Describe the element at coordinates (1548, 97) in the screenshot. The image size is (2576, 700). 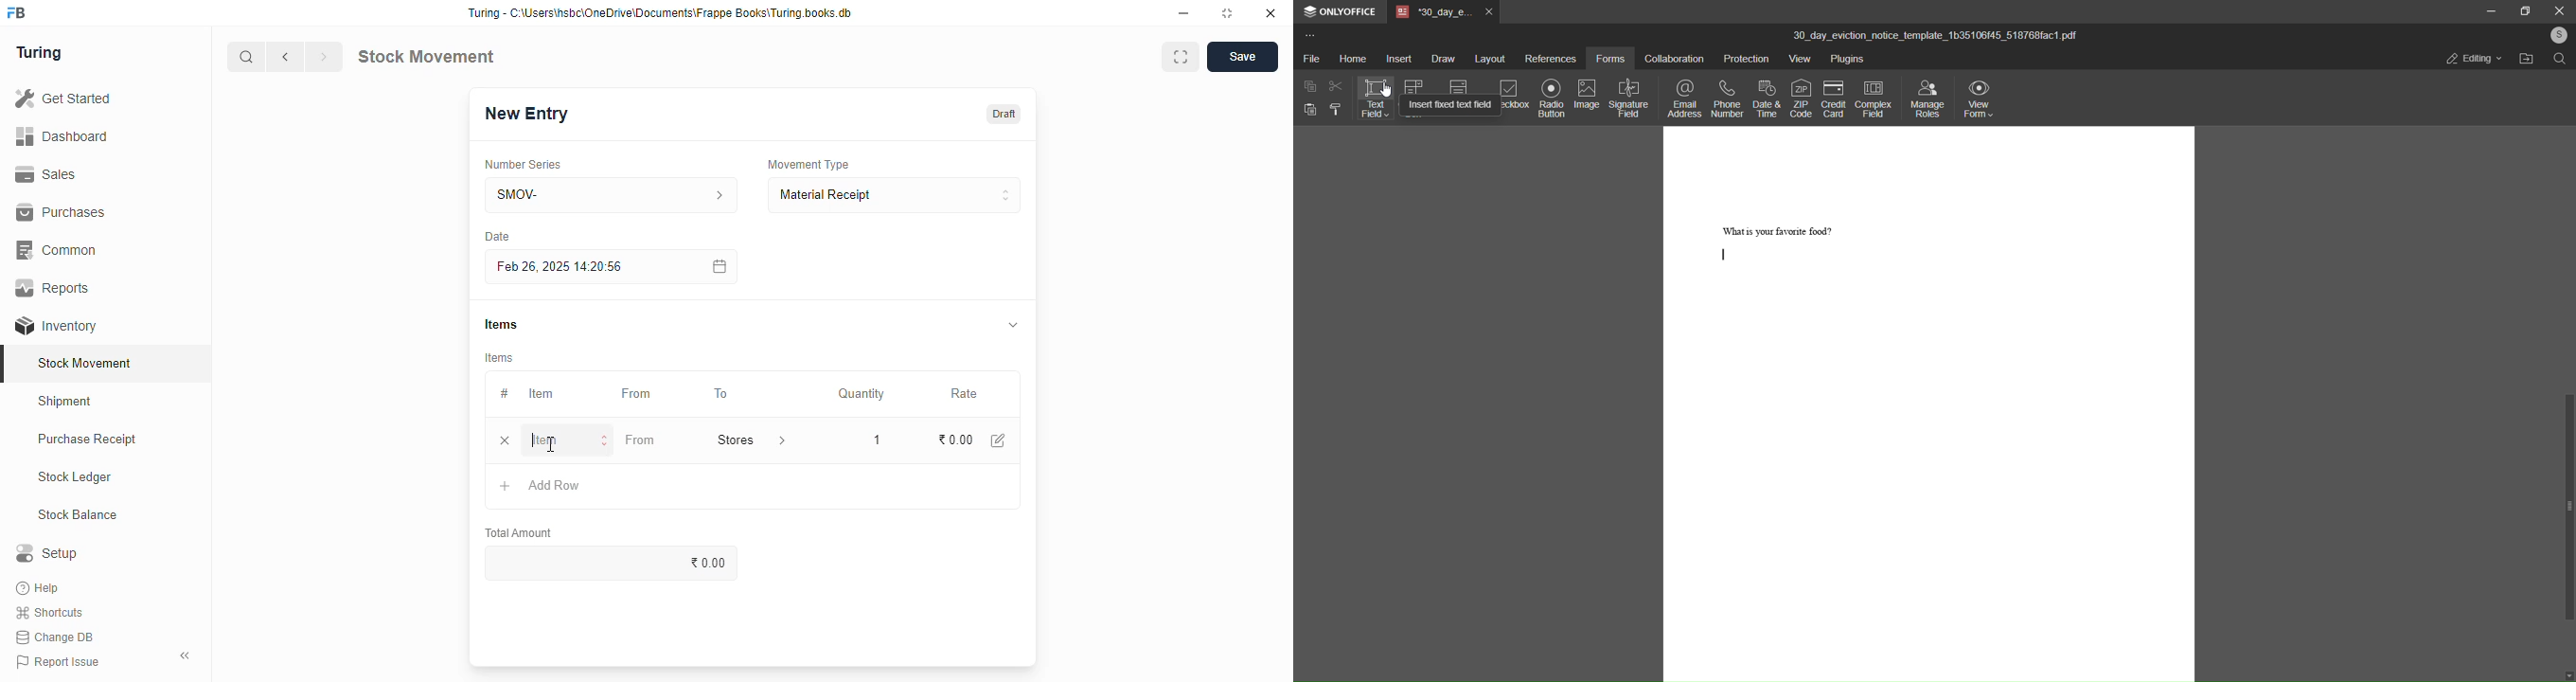
I see `radio button` at that location.